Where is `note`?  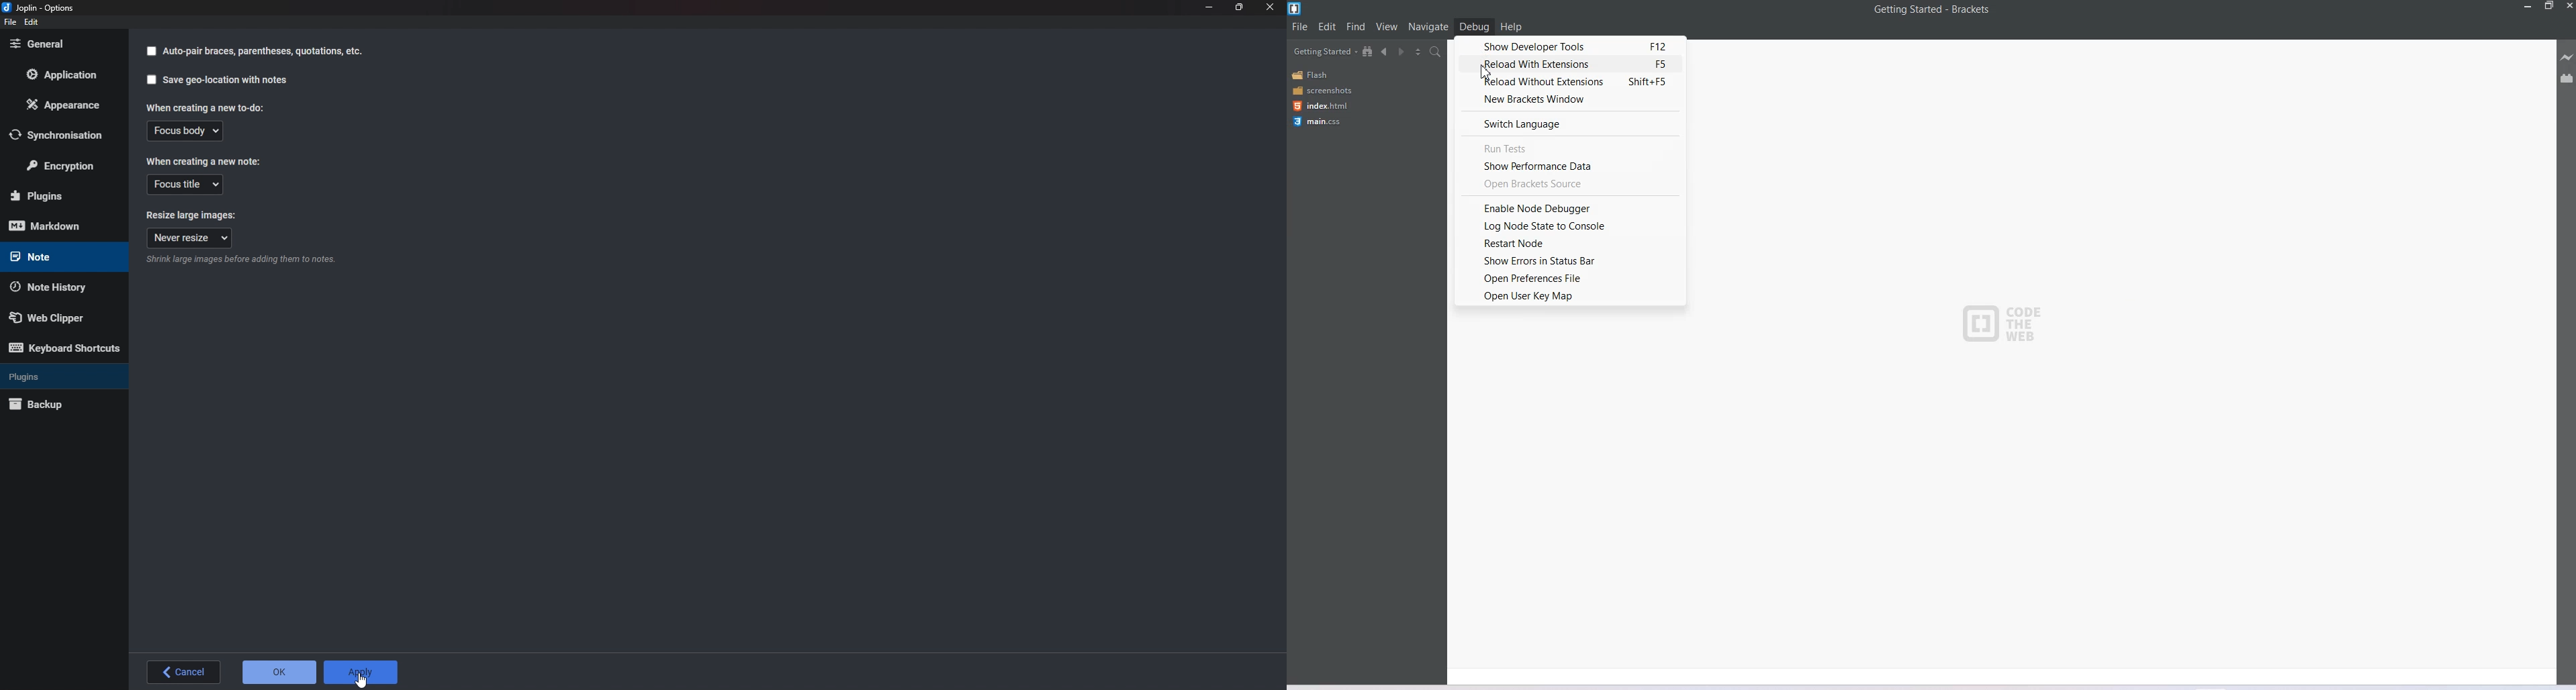 note is located at coordinates (57, 257).